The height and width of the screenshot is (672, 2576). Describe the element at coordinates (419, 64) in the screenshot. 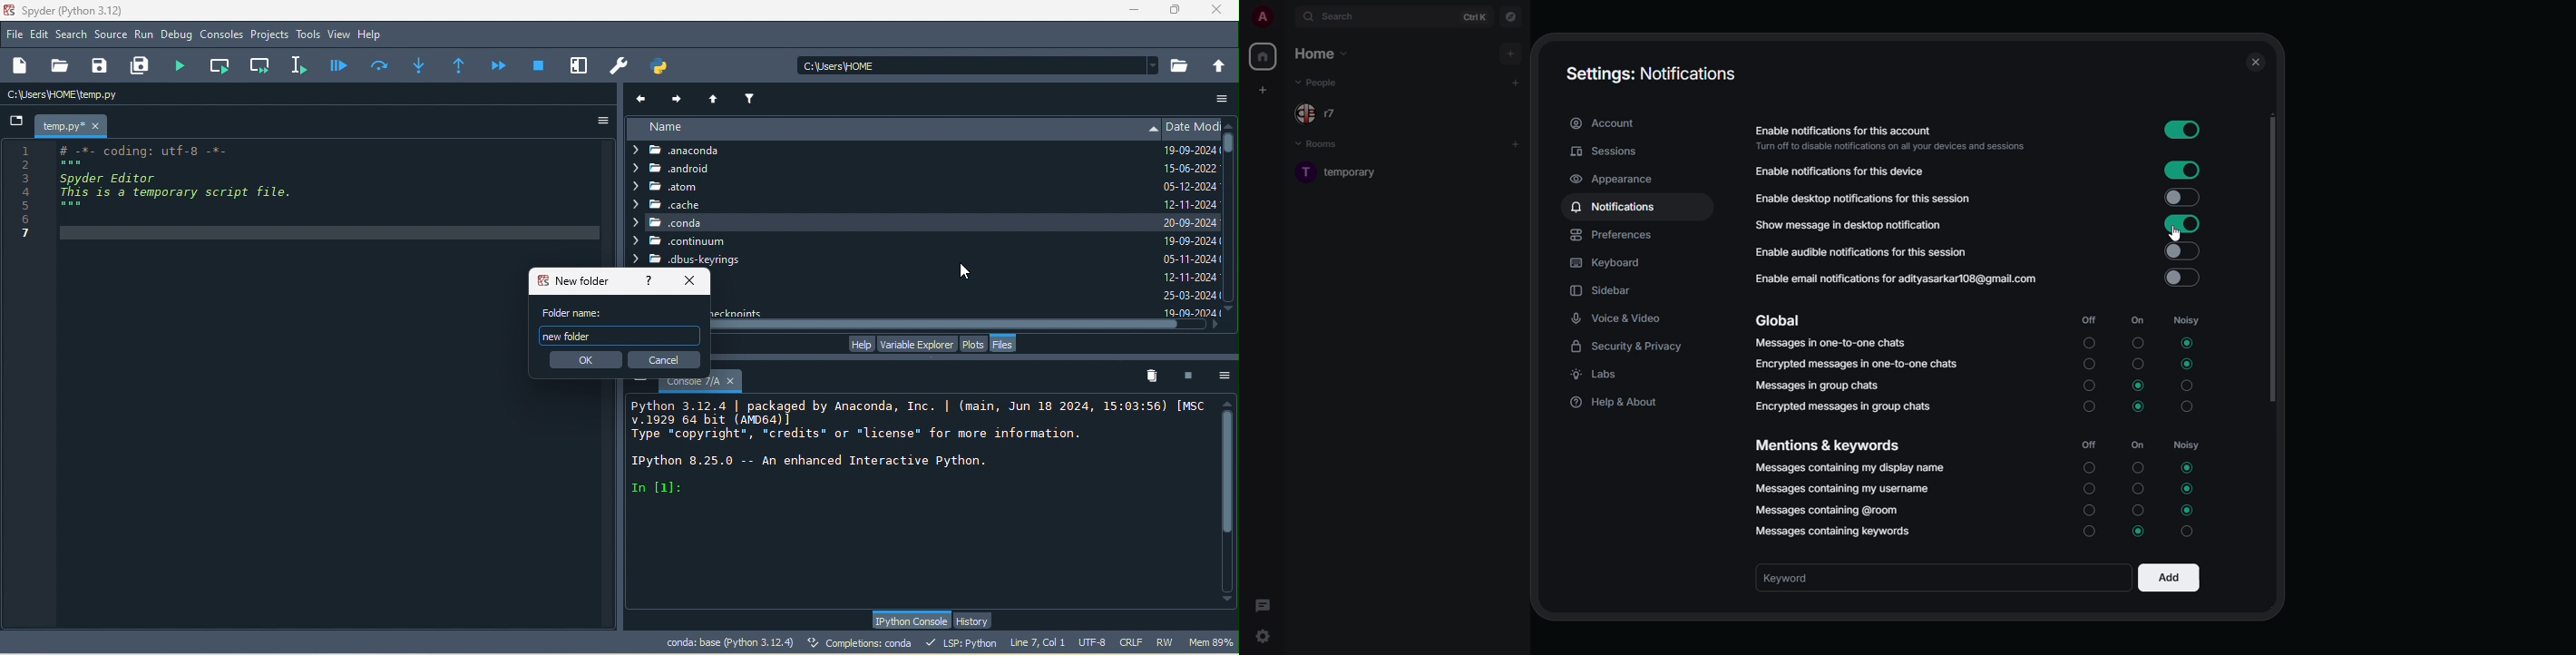

I see `method` at that location.